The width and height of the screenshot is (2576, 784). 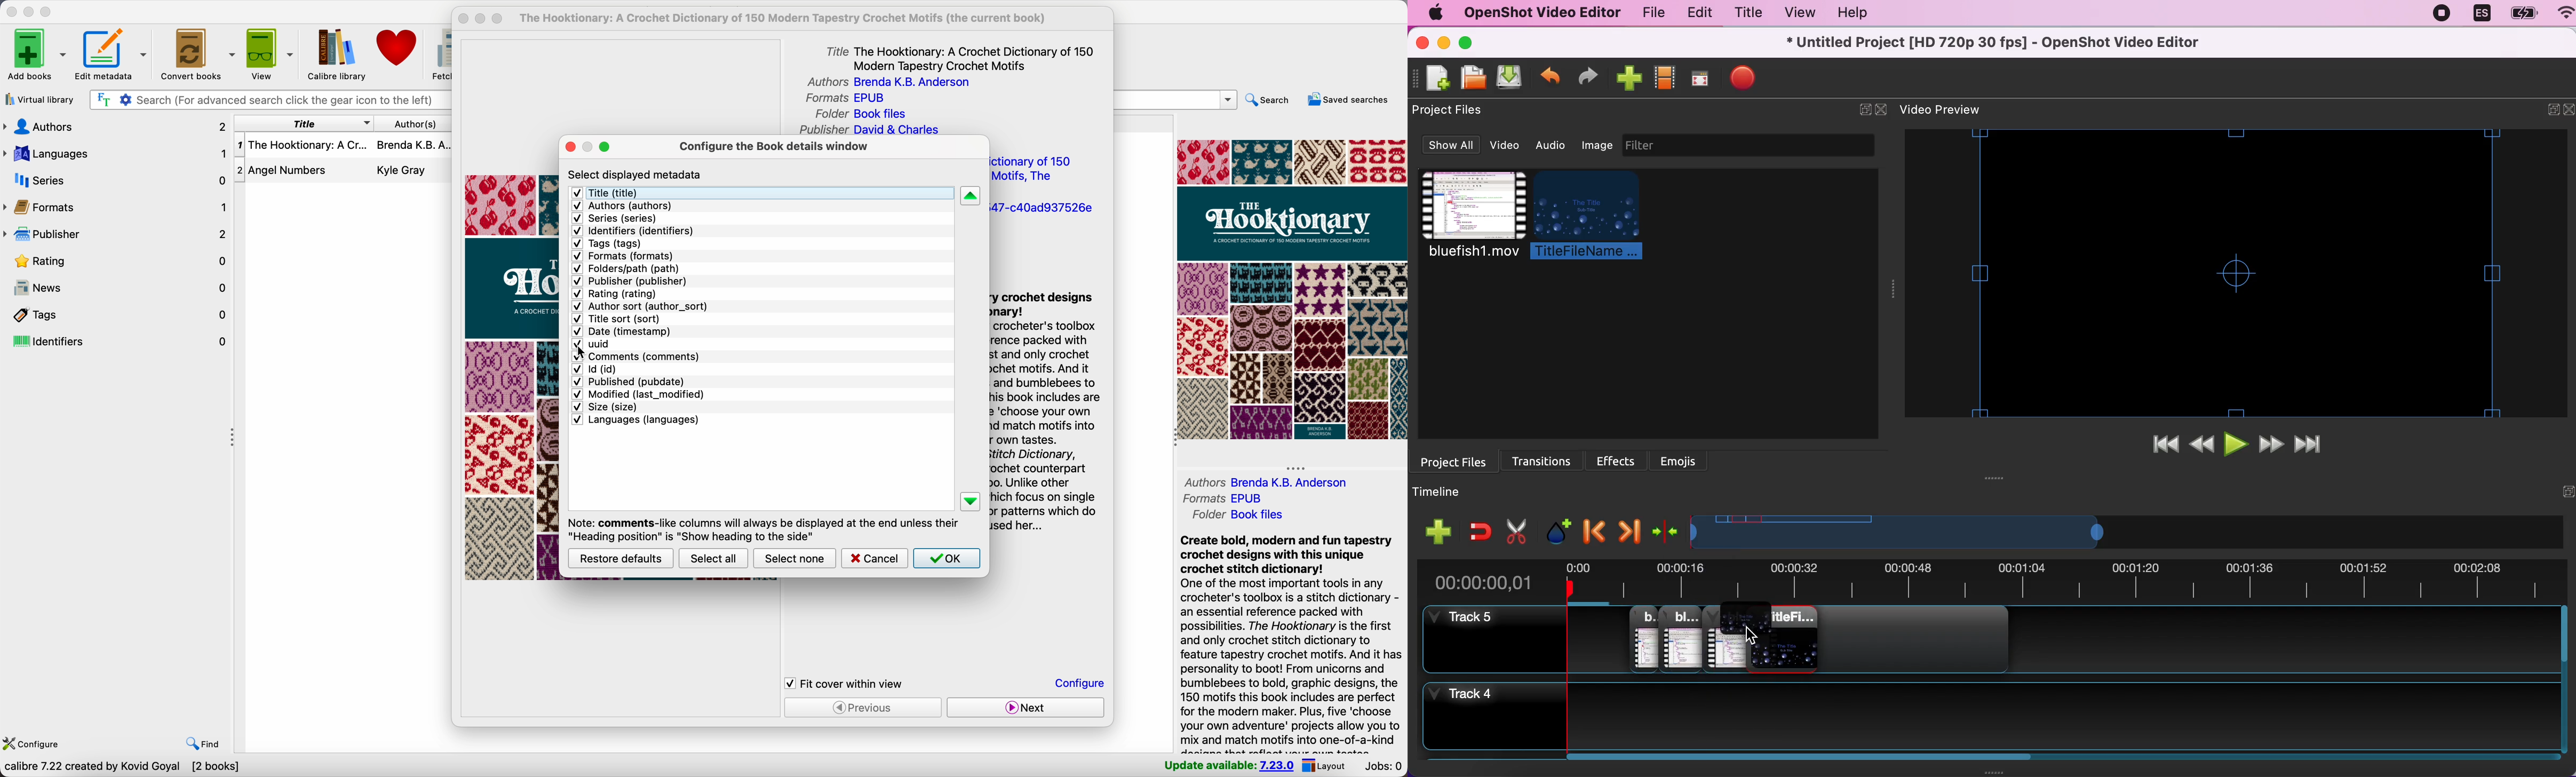 What do you see at coordinates (626, 333) in the screenshot?
I see `date` at bounding box center [626, 333].